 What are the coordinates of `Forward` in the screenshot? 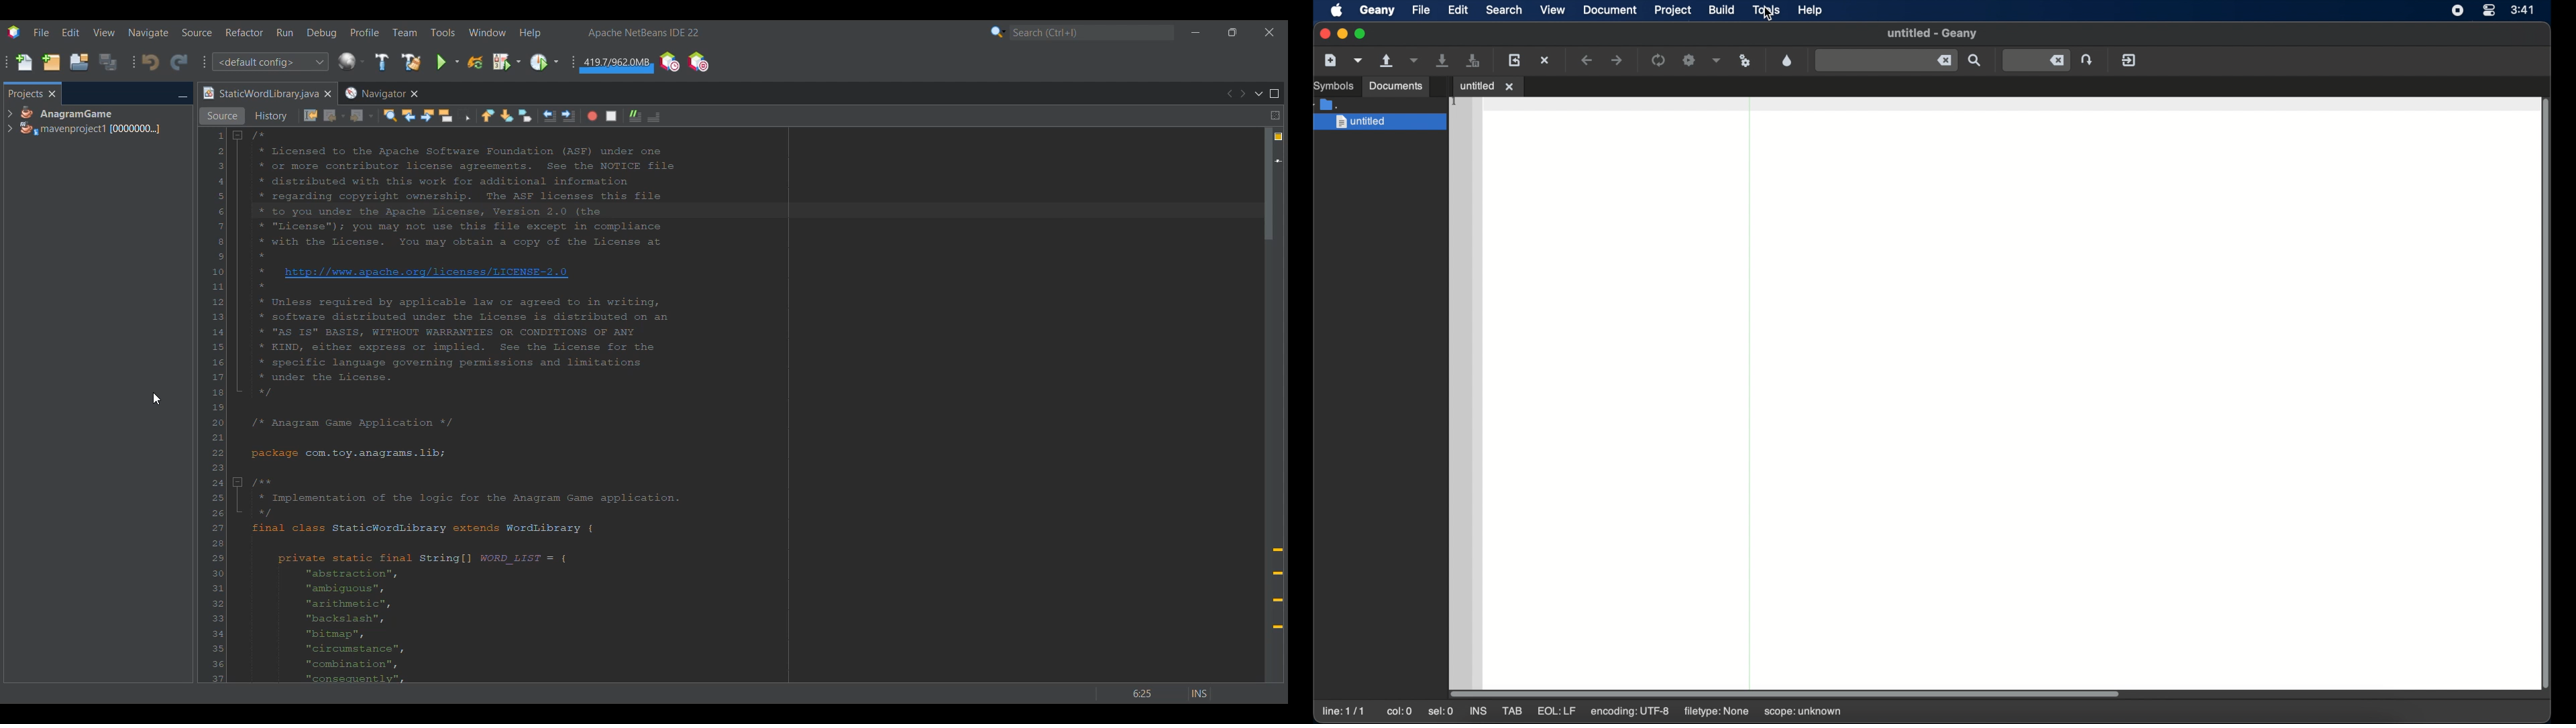 It's located at (362, 116).